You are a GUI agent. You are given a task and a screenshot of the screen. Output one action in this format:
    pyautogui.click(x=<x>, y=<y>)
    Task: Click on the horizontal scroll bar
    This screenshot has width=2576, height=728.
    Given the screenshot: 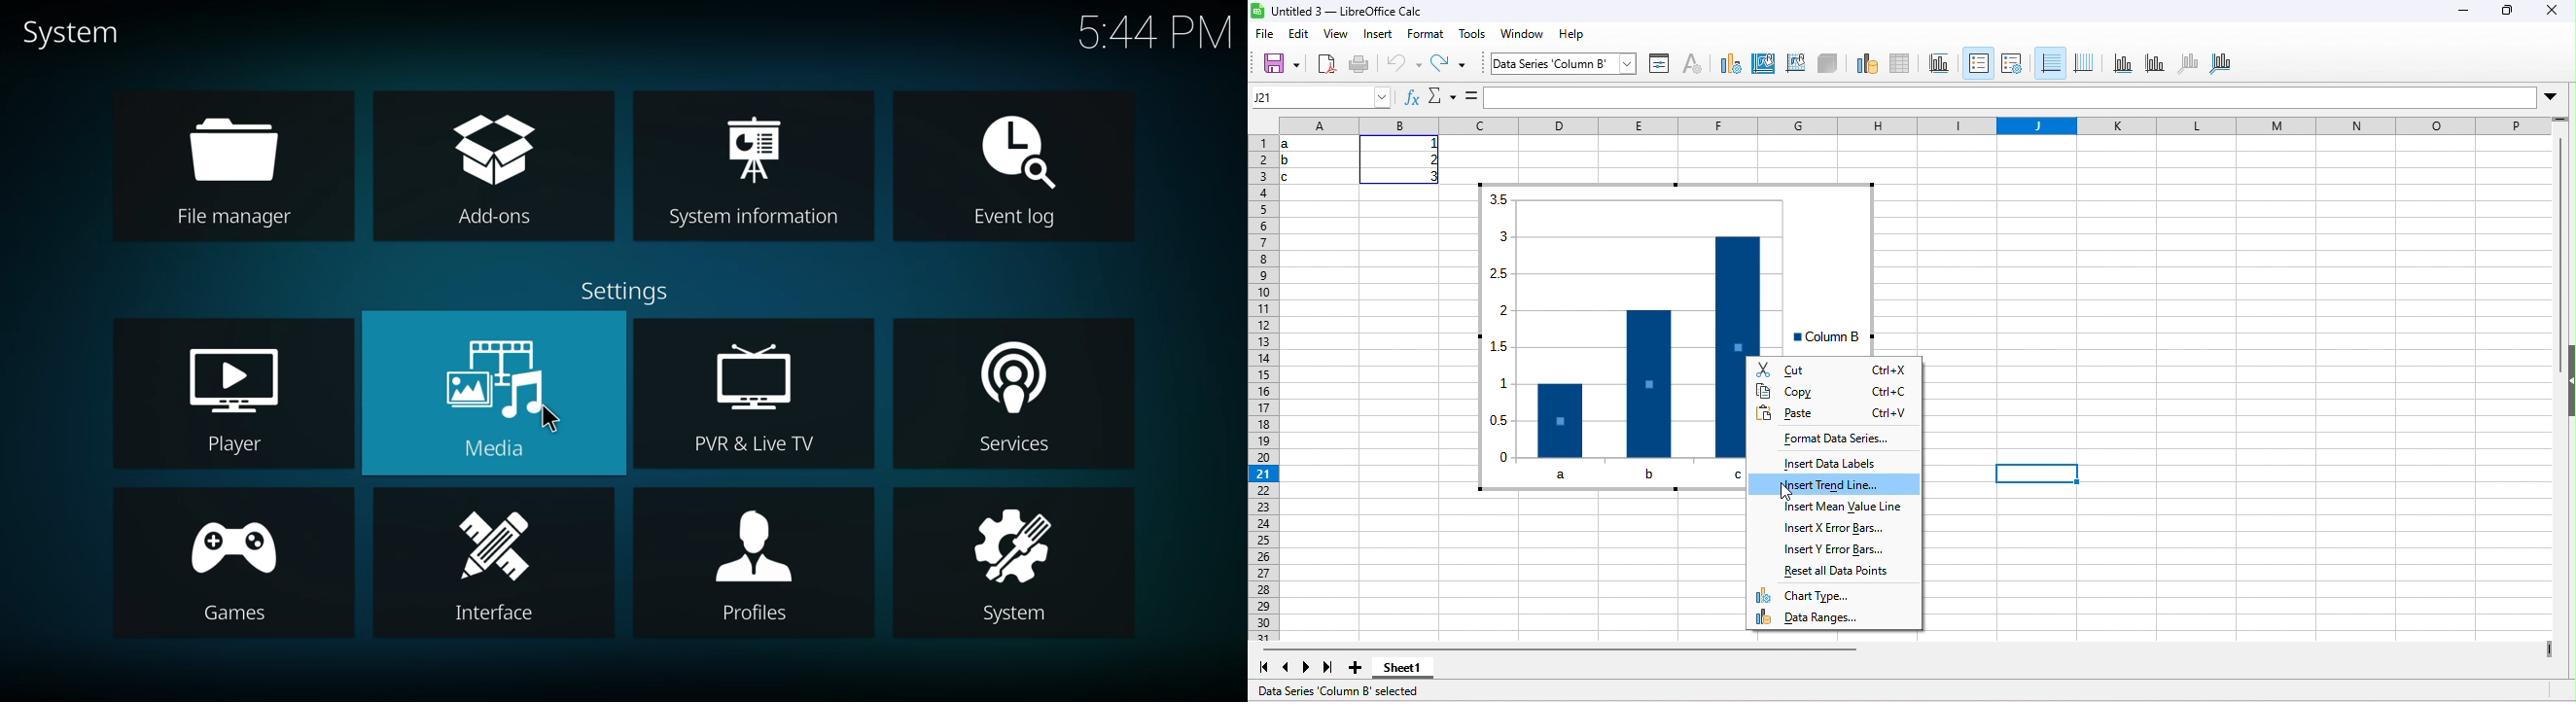 What is the action you would take?
    pyautogui.click(x=1568, y=649)
    